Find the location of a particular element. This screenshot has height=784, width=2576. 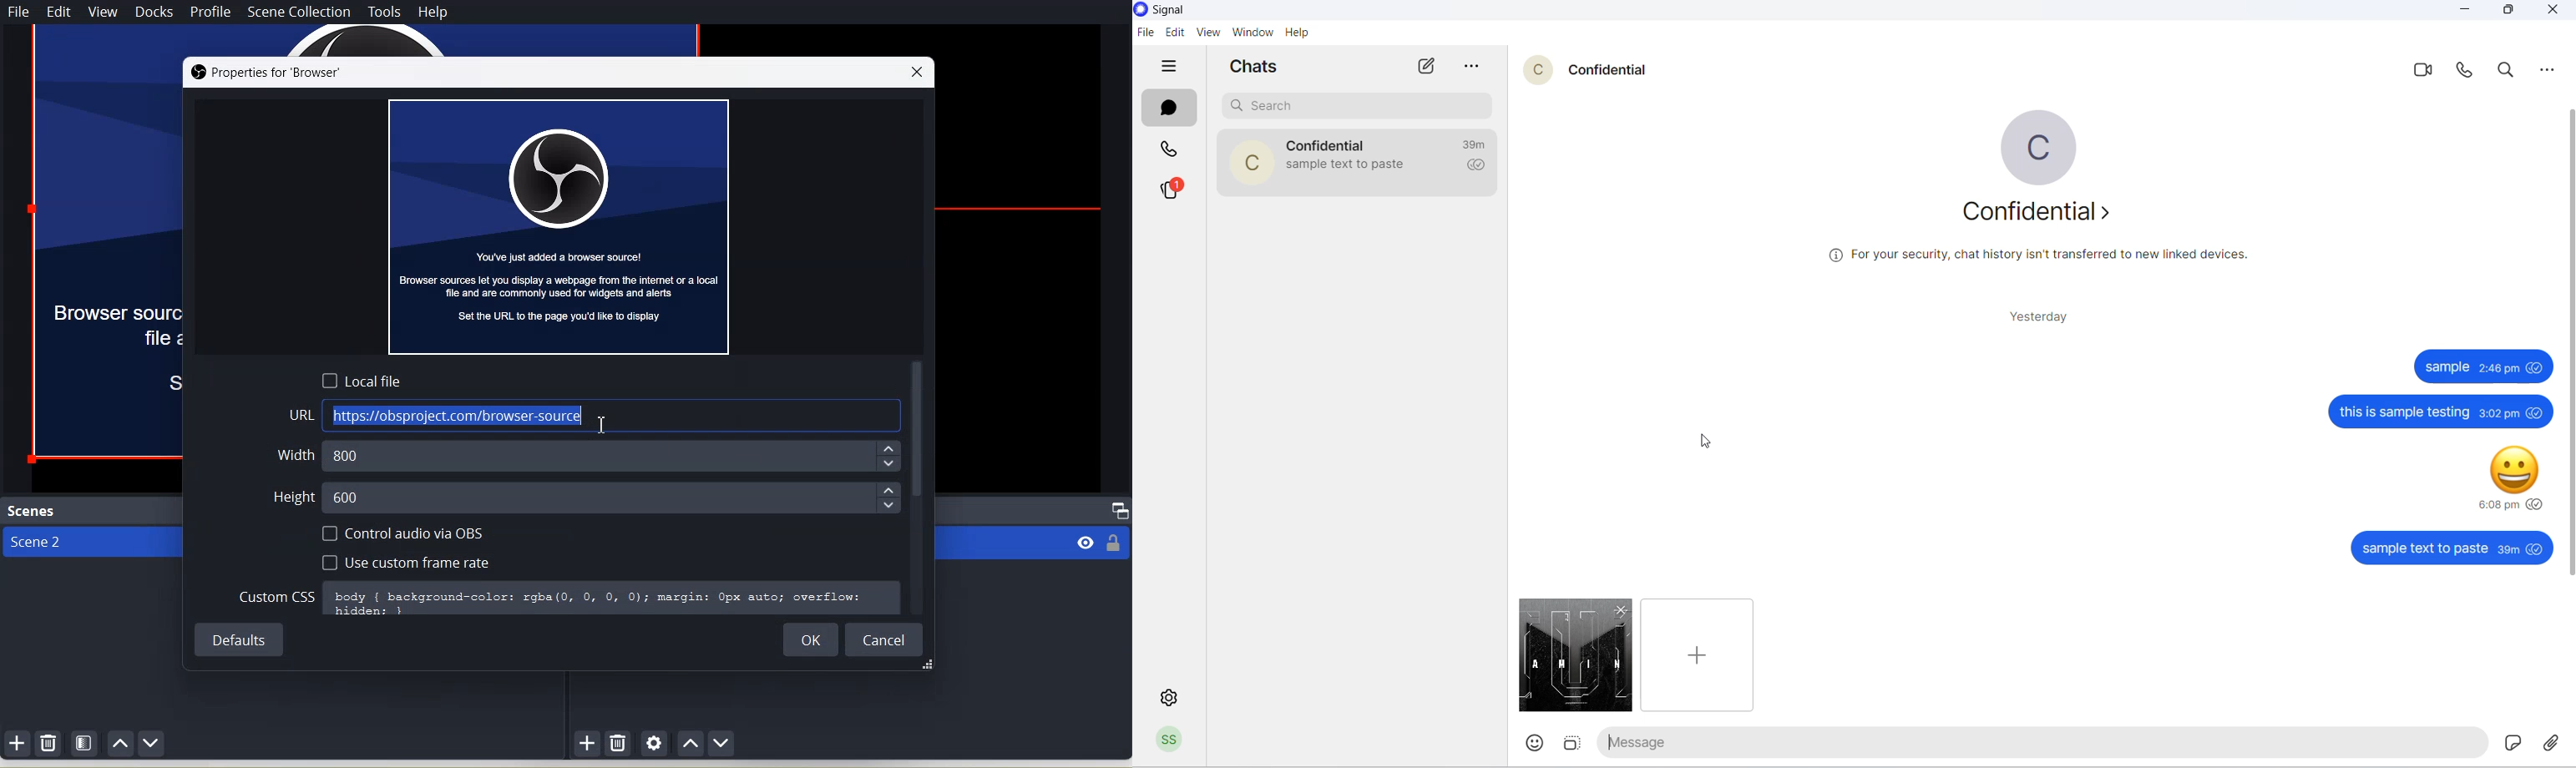

visibility eye icon is located at coordinates (1086, 542).